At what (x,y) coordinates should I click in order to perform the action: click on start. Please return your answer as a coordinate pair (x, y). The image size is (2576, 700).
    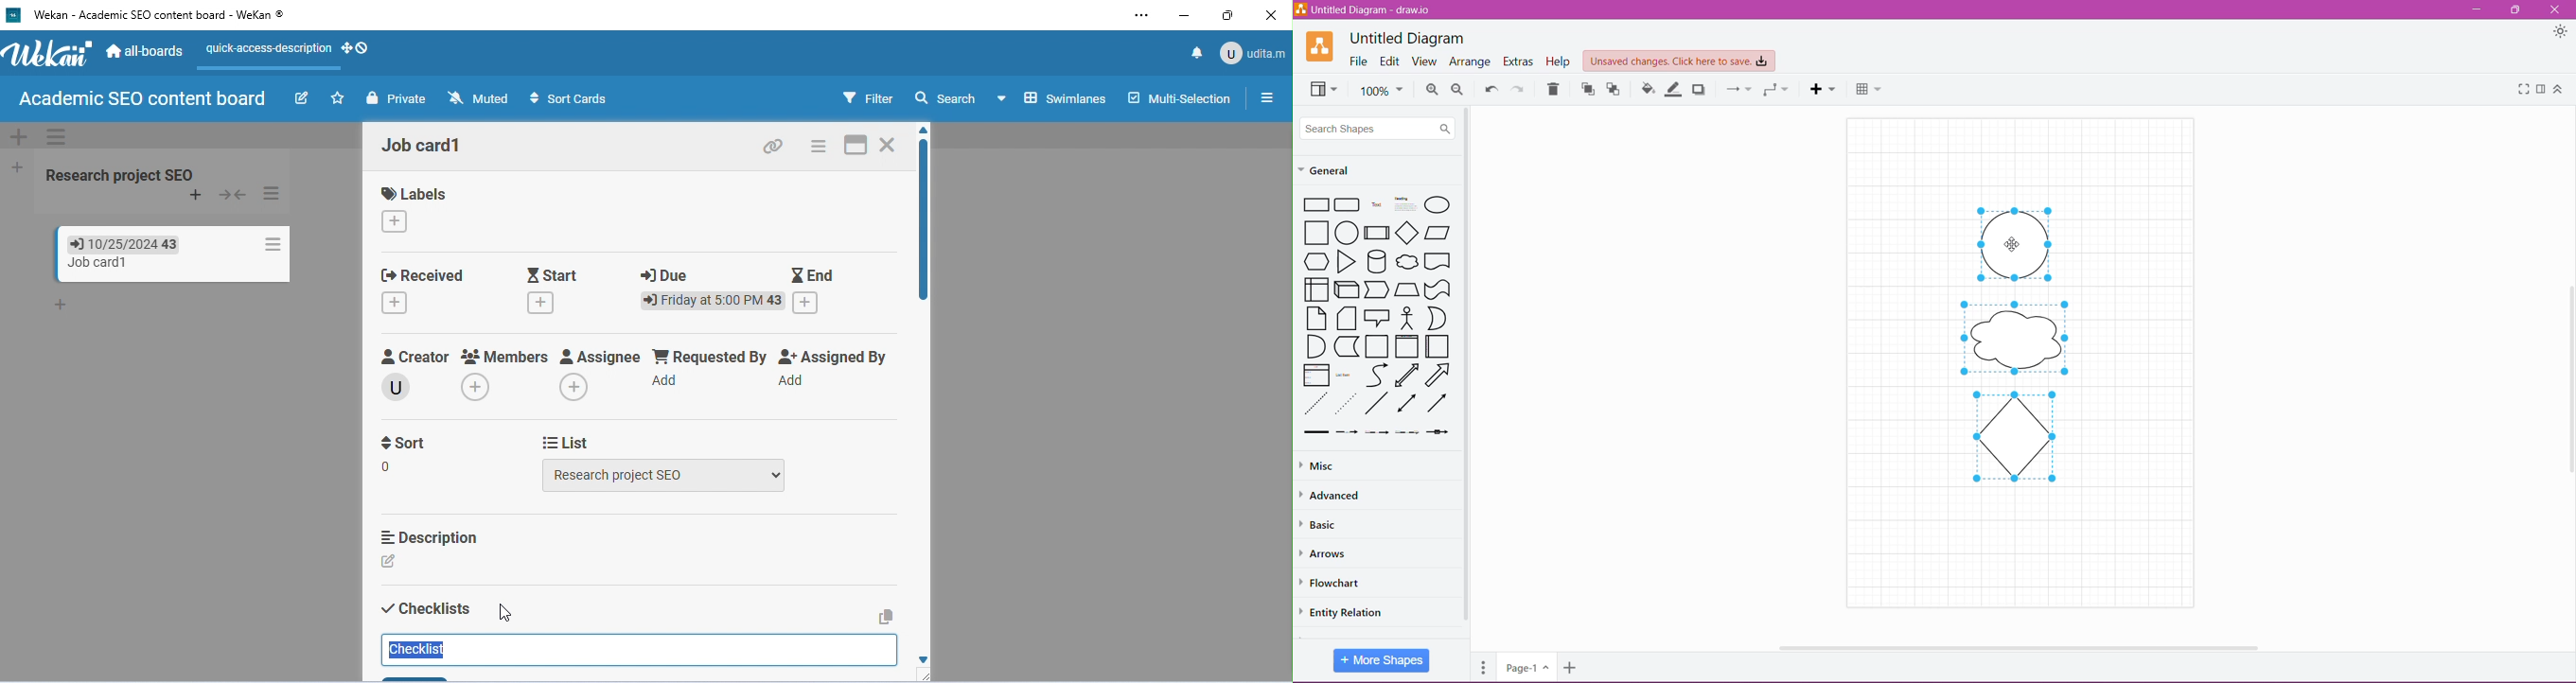
    Looking at the image, I should click on (556, 273).